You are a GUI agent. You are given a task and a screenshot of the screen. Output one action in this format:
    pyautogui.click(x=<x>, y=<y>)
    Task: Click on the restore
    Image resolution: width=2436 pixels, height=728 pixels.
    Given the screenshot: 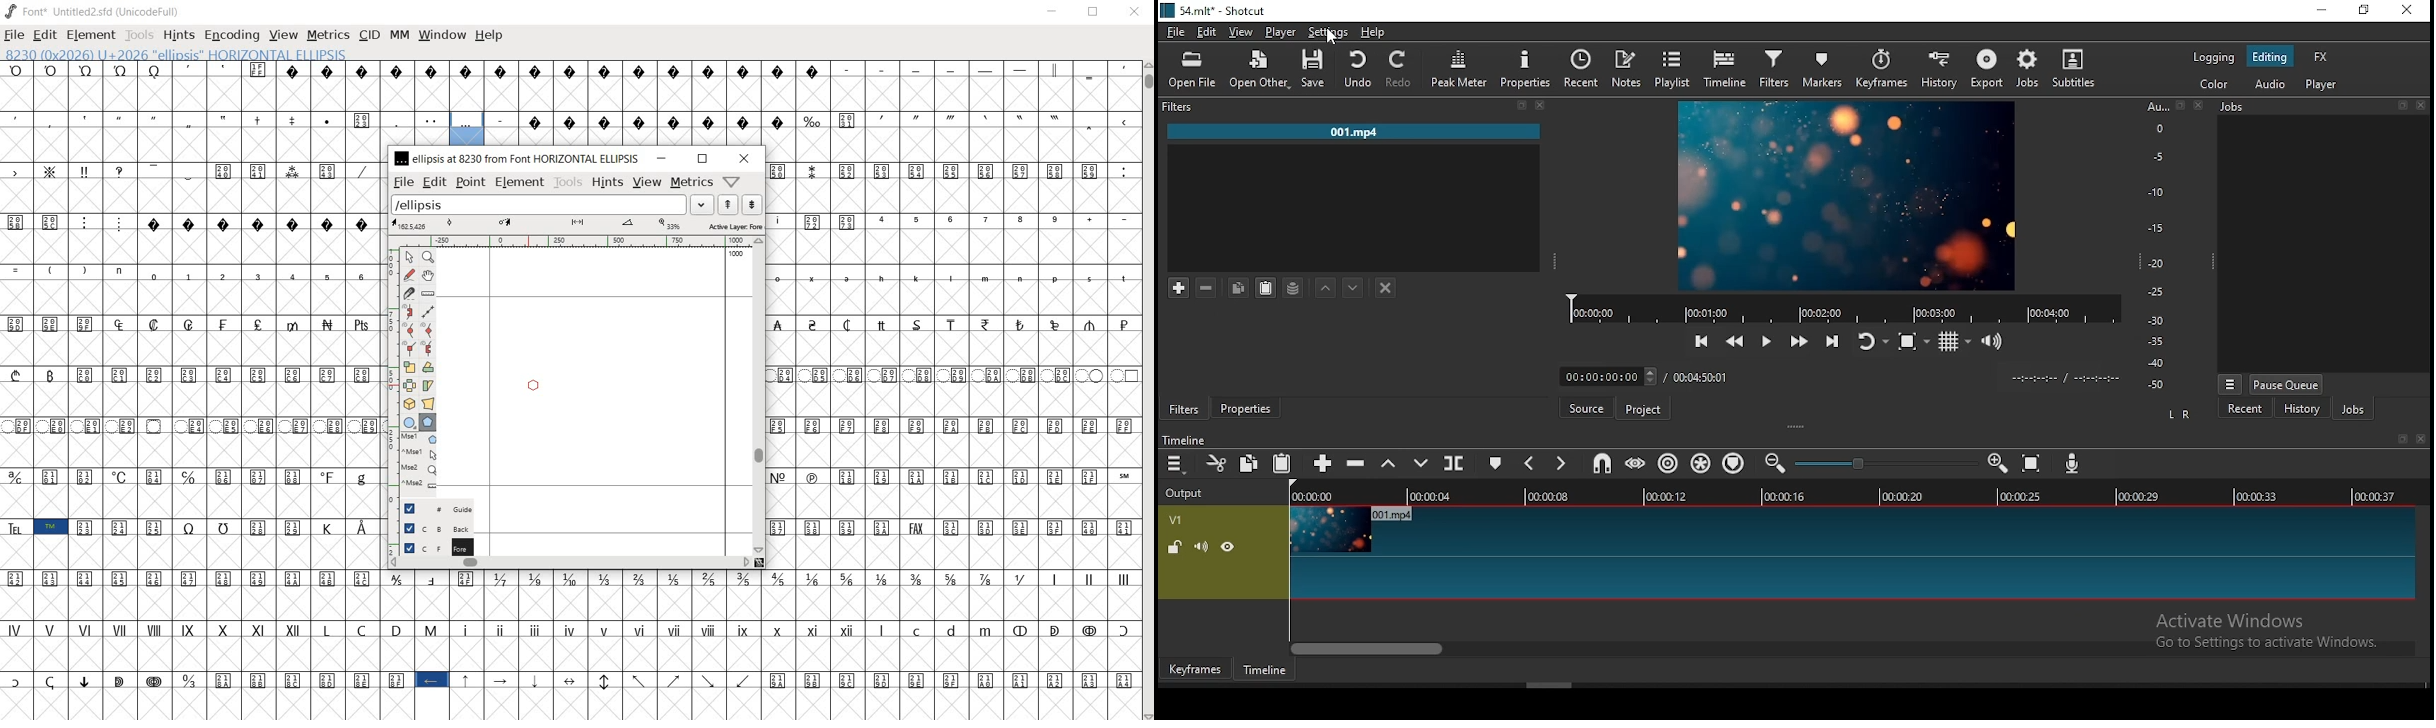 What is the action you would take?
    pyautogui.click(x=703, y=159)
    